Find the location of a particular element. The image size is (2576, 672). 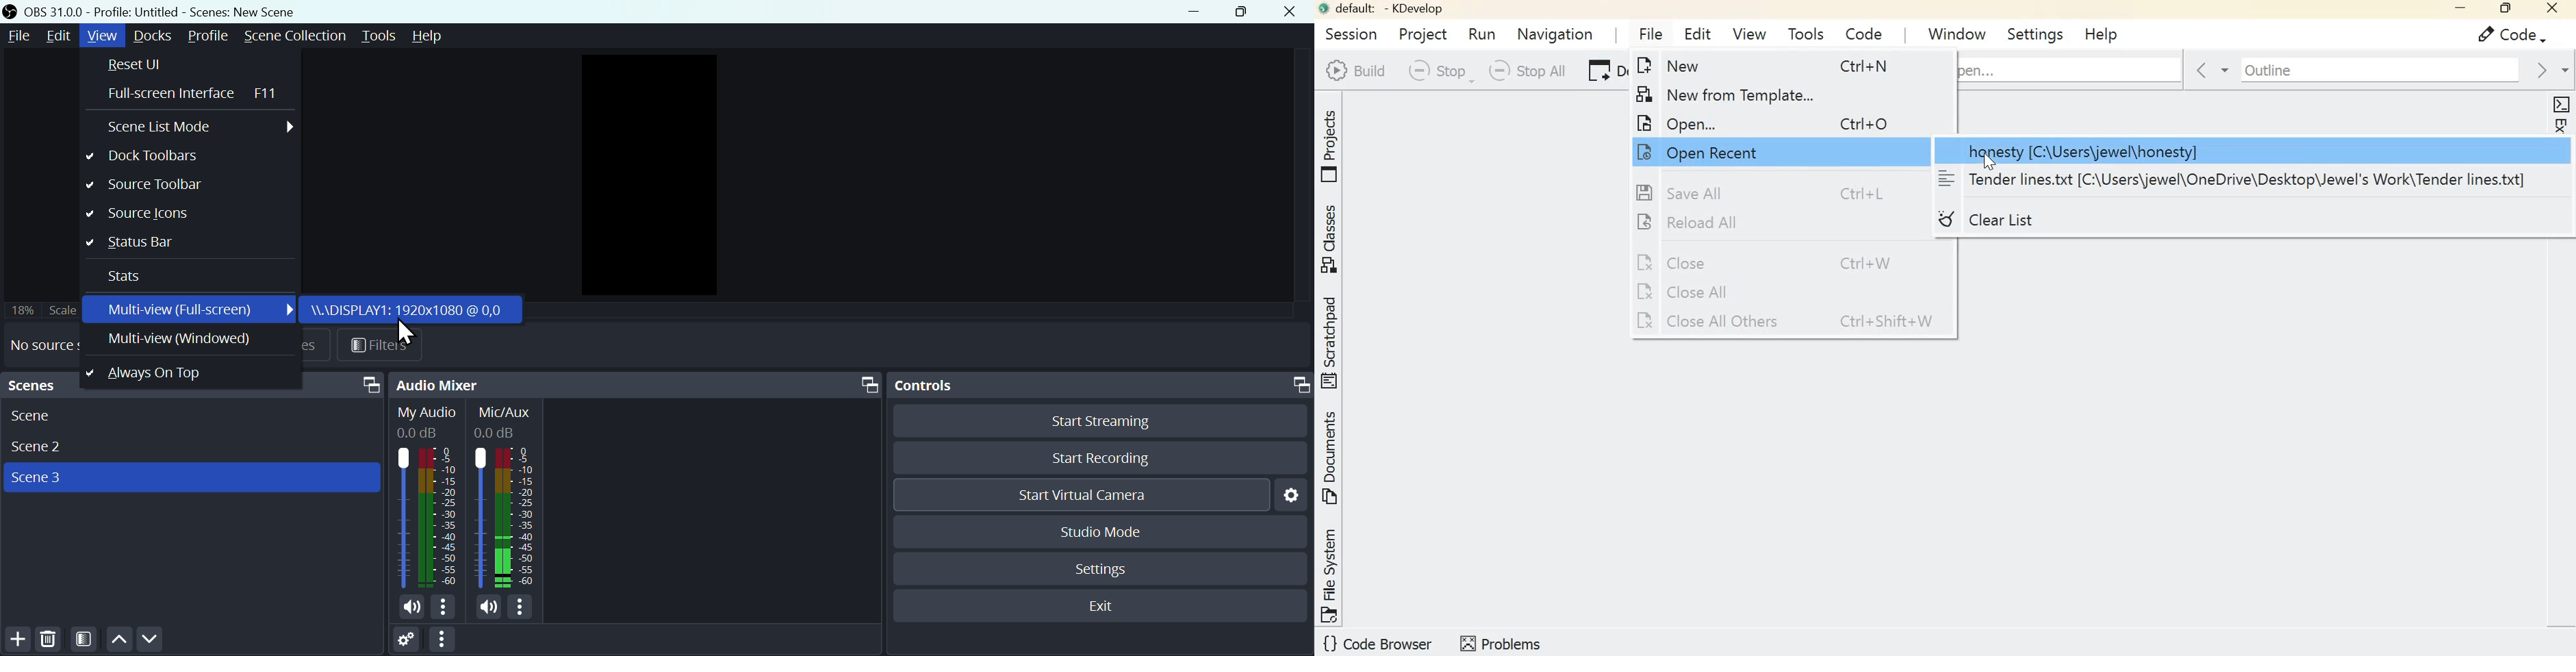

Filter is located at coordinates (384, 344).